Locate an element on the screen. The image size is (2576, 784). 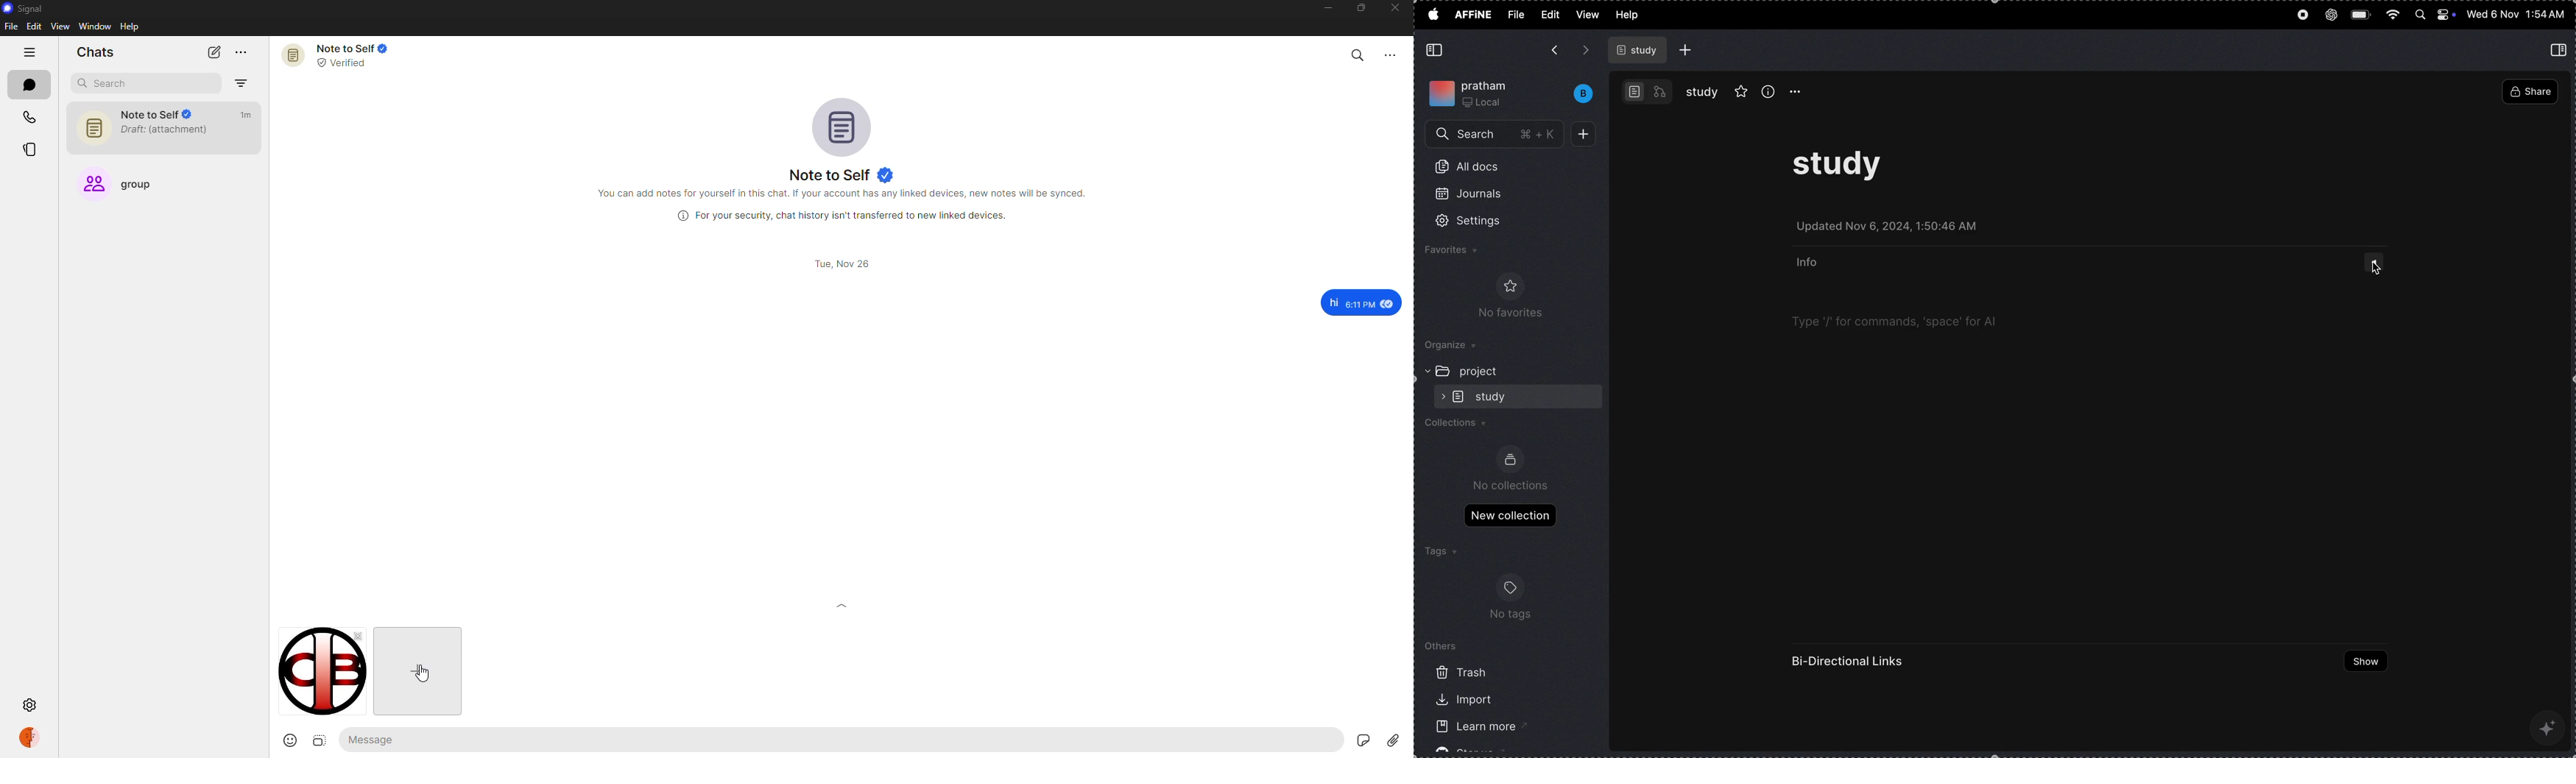
close is located at coordinates (356, 632).